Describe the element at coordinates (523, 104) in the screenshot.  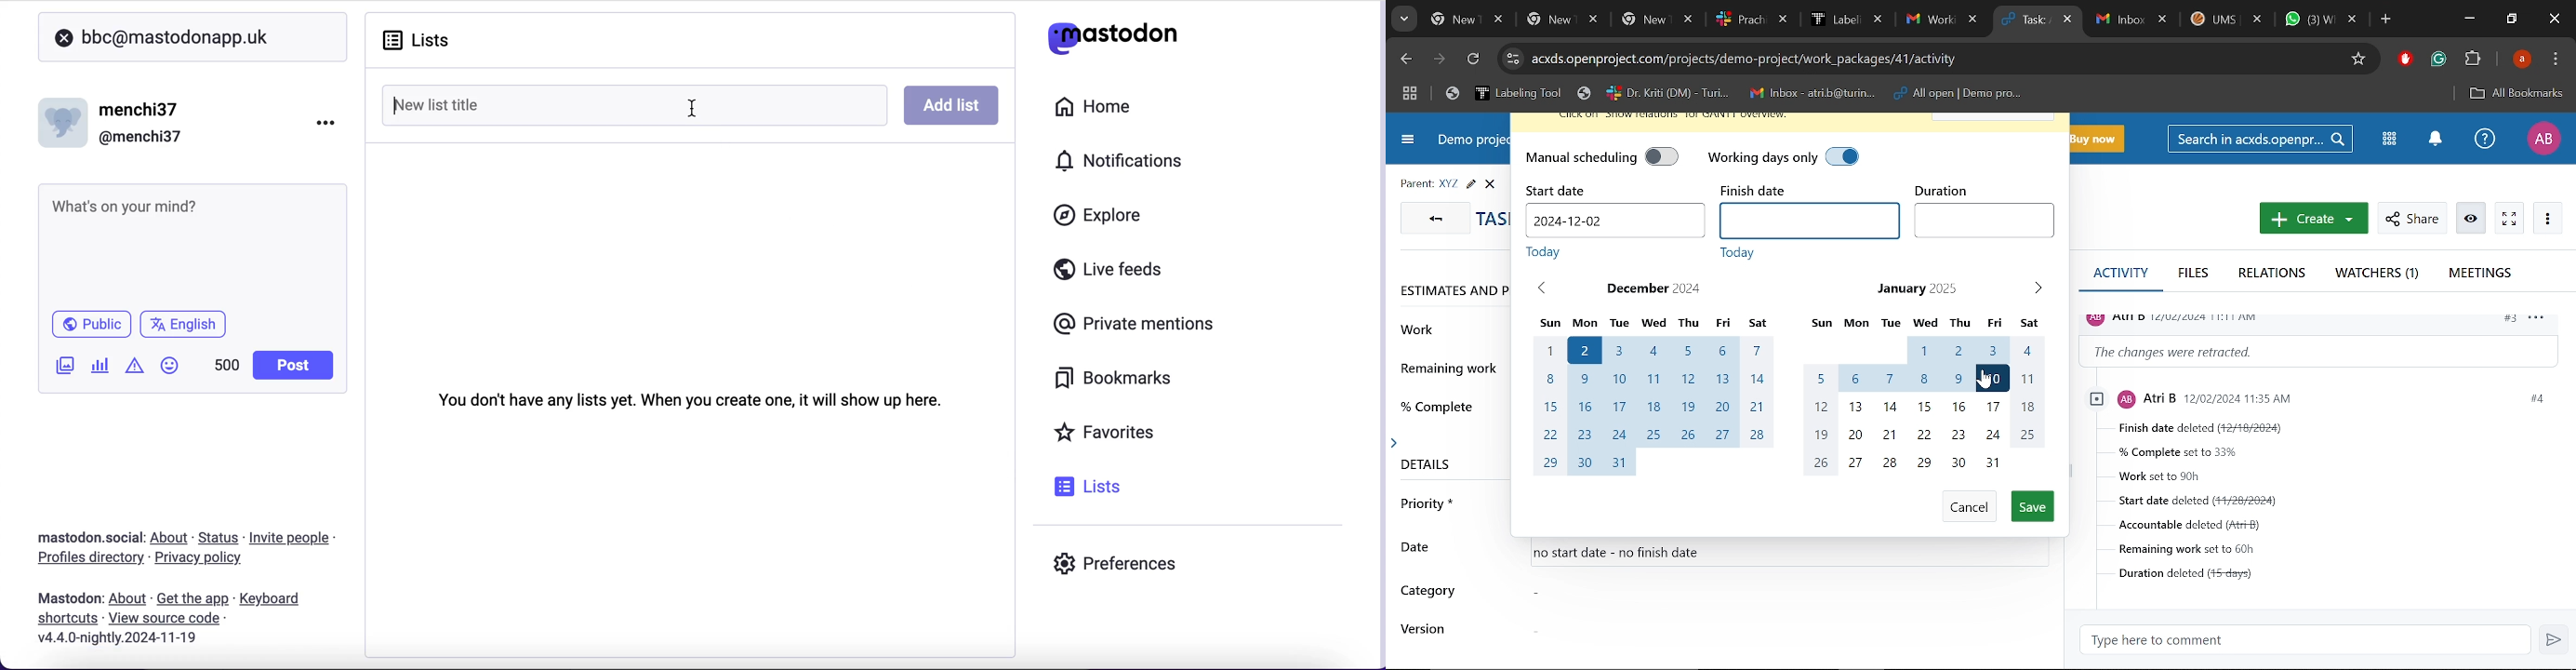
I see `new list title` at that location.